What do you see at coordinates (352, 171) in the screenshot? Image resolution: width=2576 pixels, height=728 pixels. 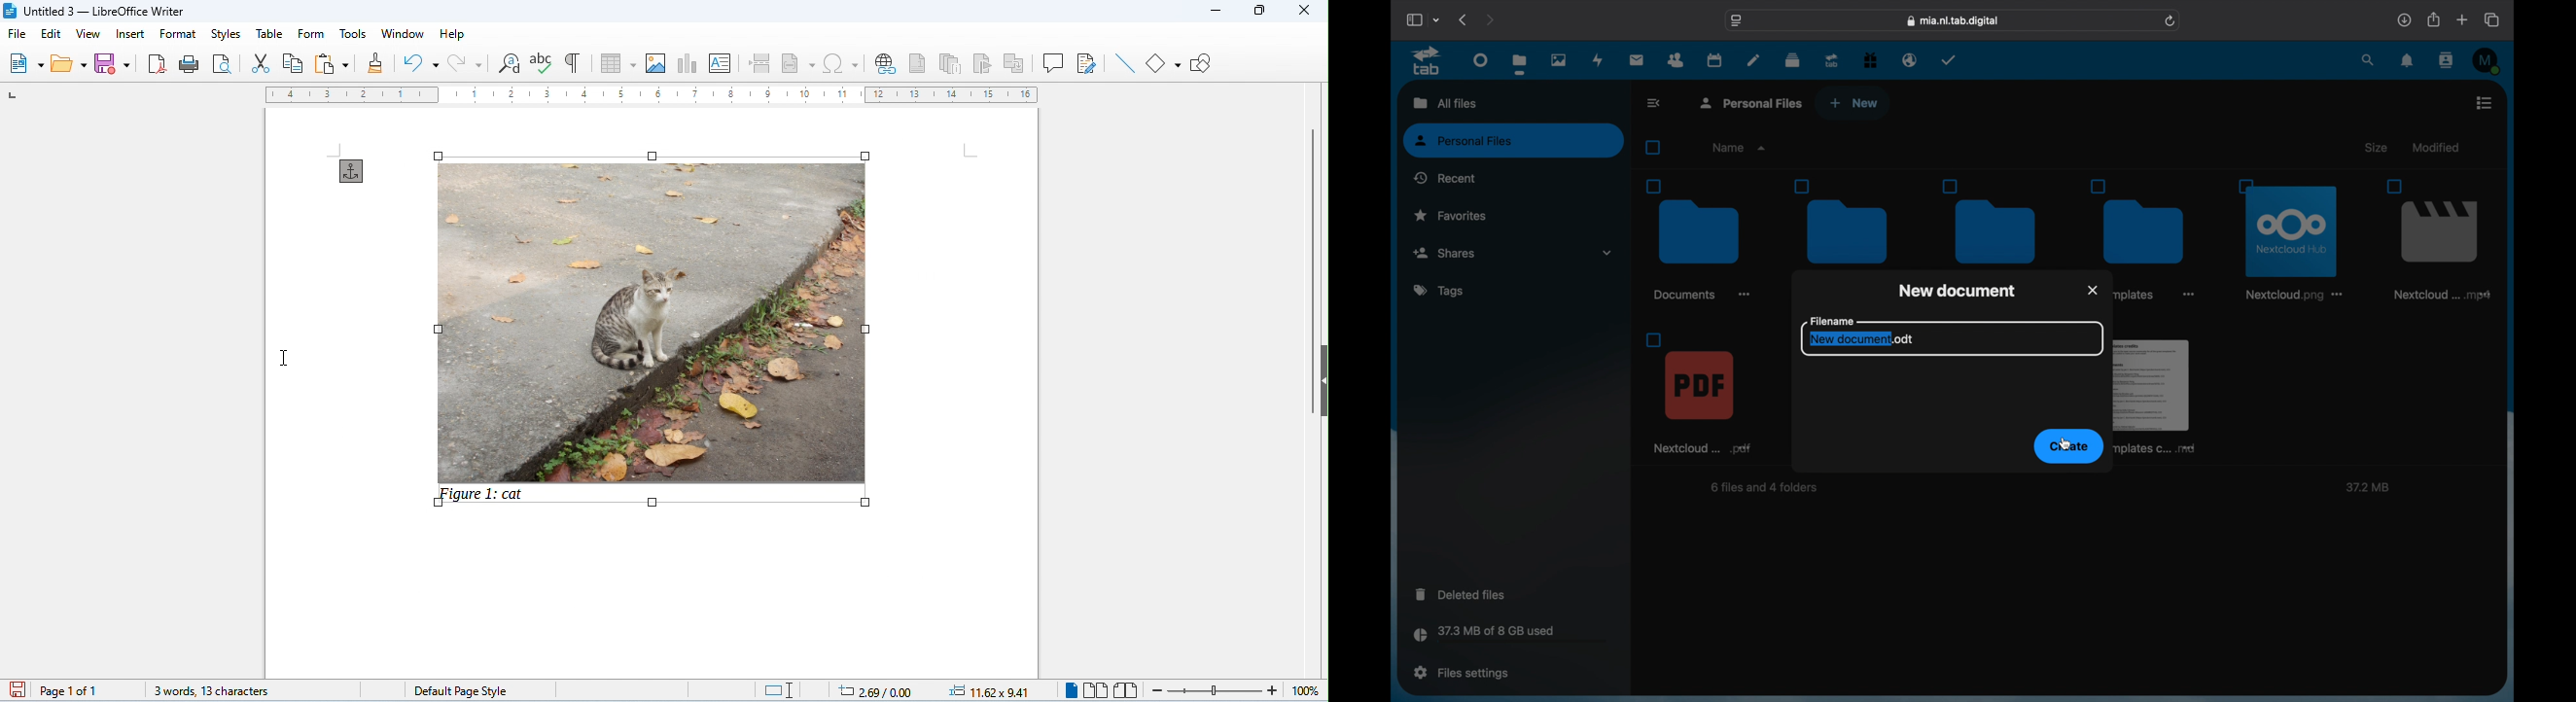 I see `anchor` at bounding box center [352, 171].